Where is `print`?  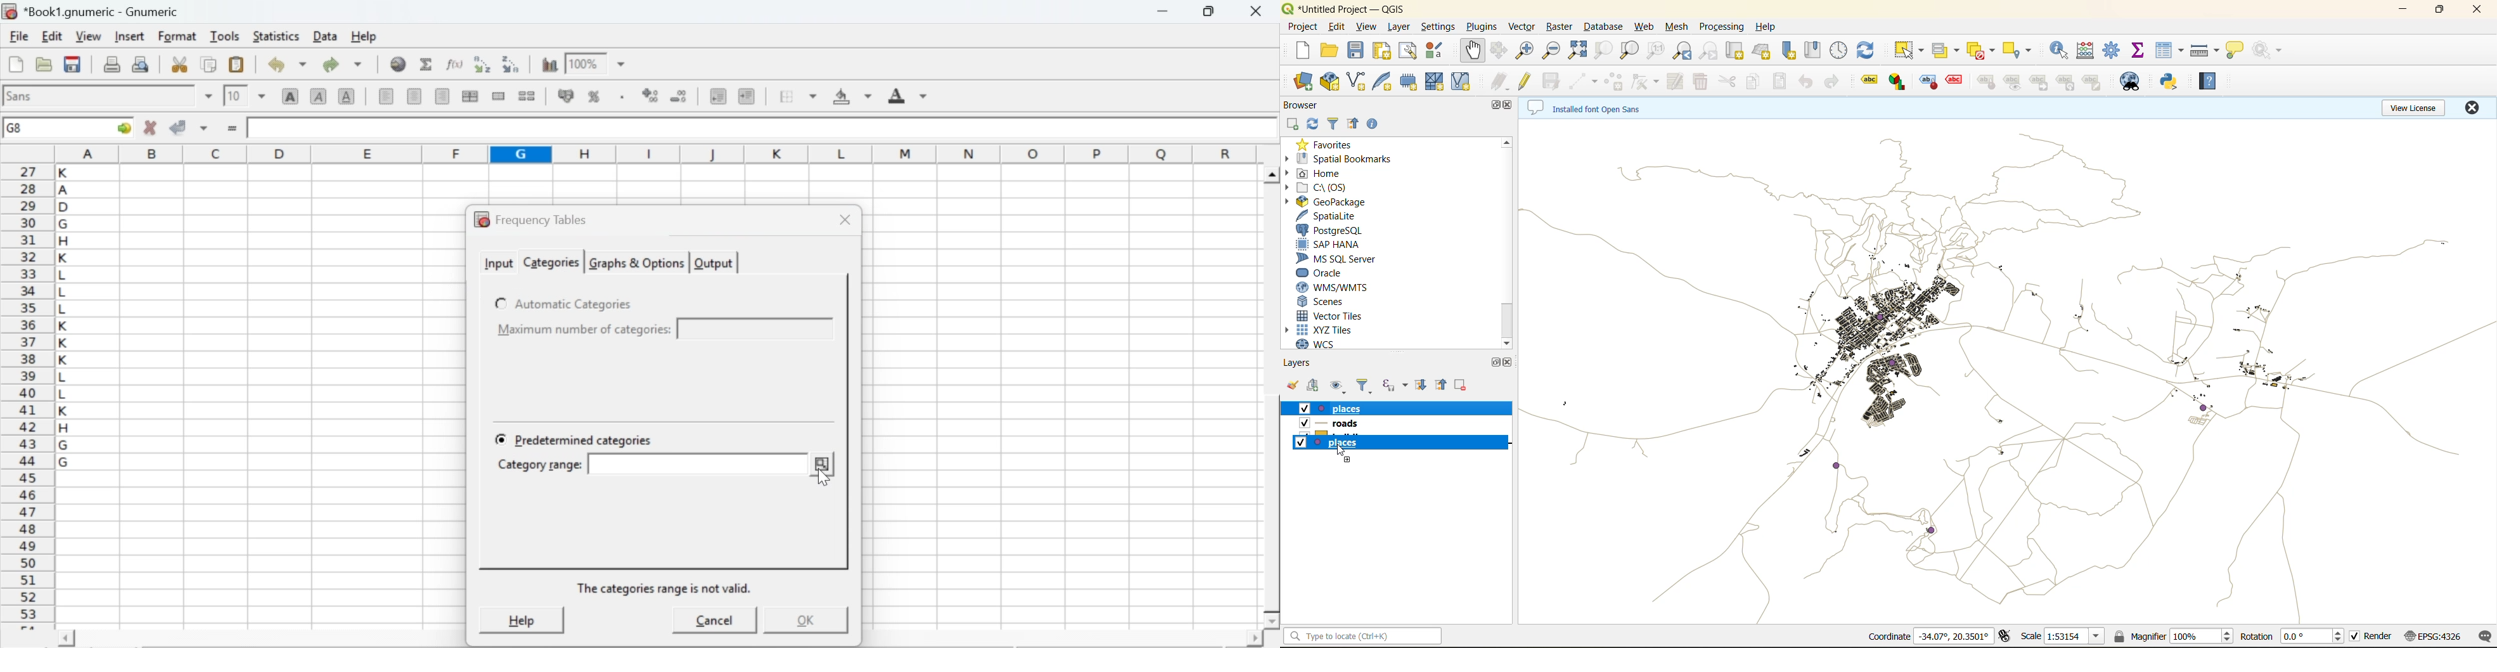
print is located at coordinates (112, 63).